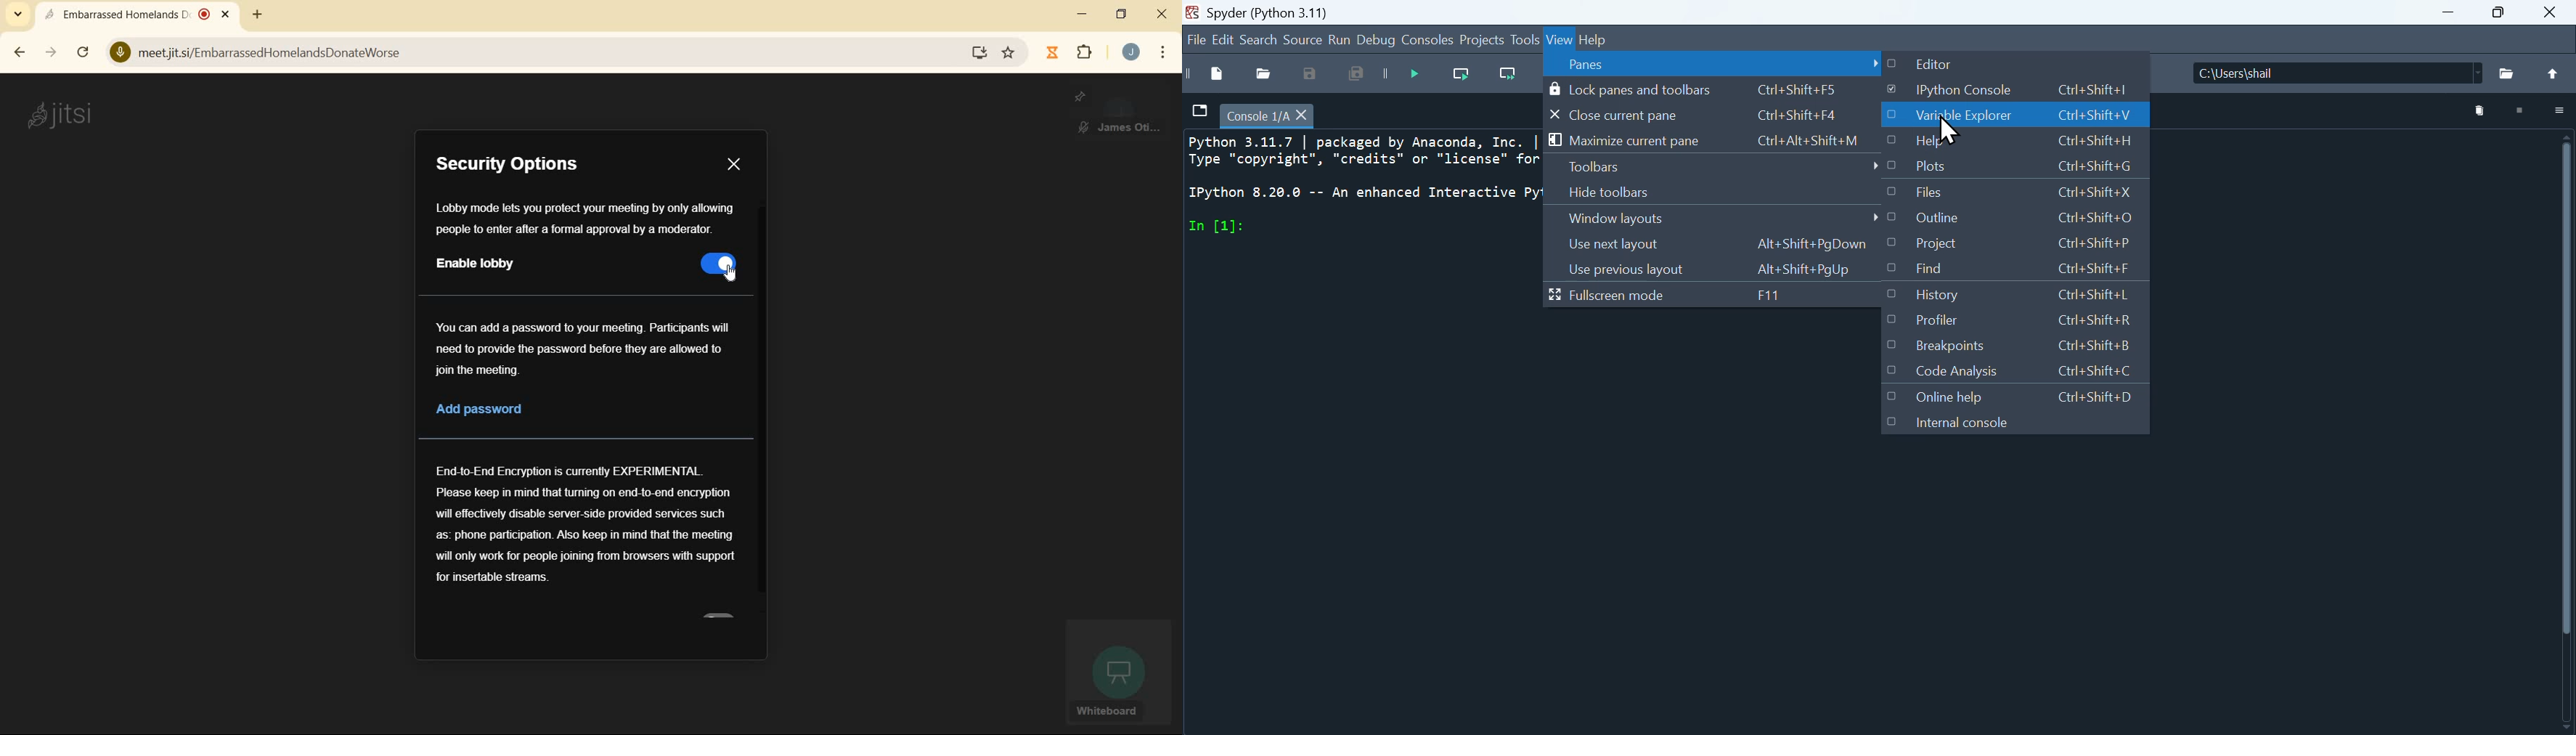  I want to click on Project, so click(1482, 42).